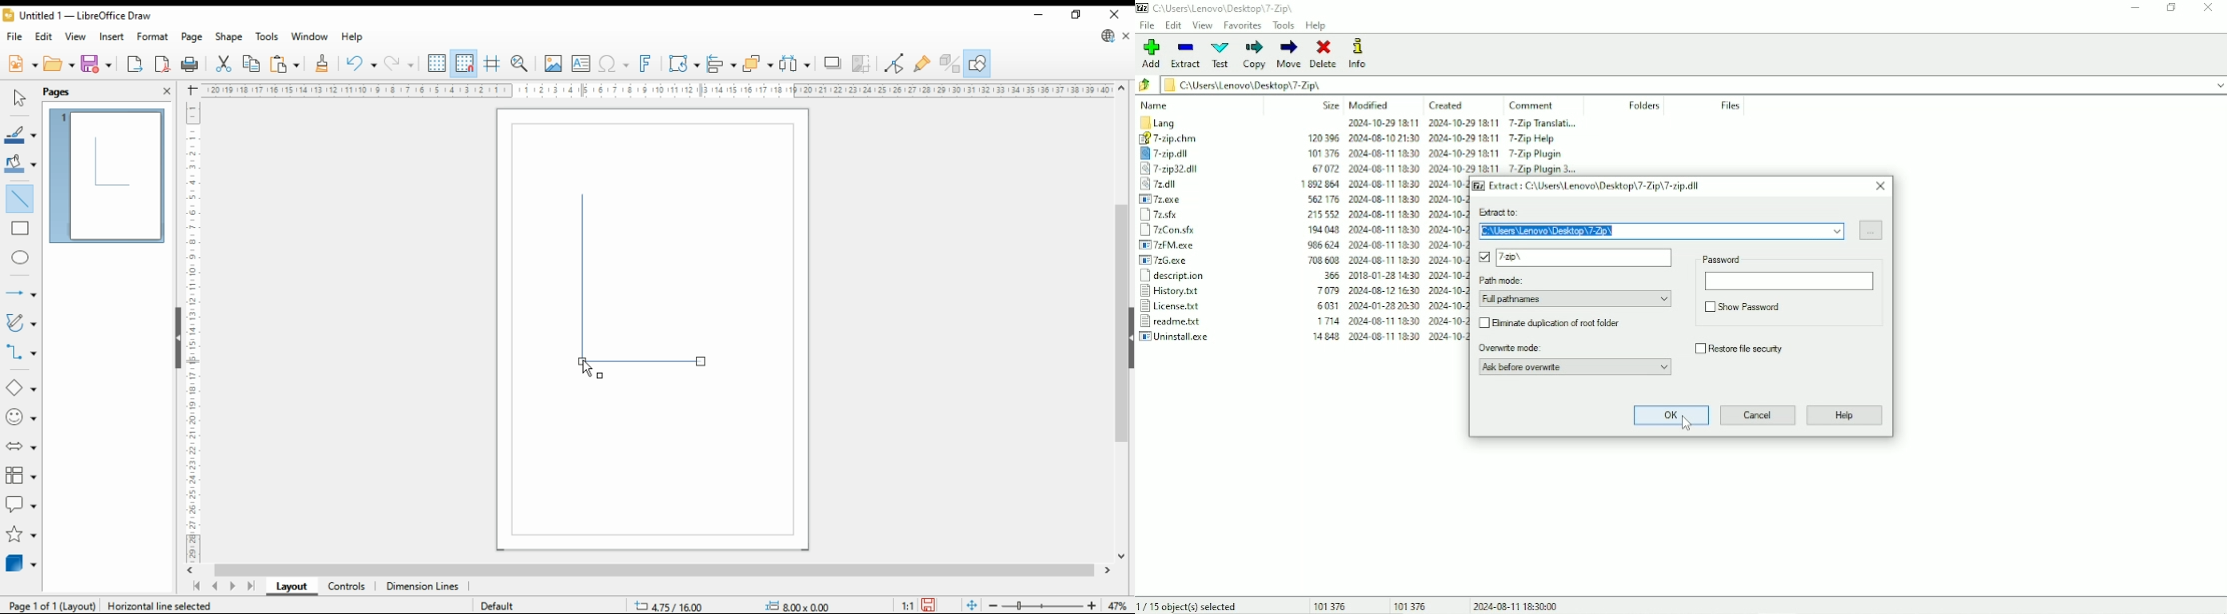  I want to click on scroll bar, so click(176, 336).